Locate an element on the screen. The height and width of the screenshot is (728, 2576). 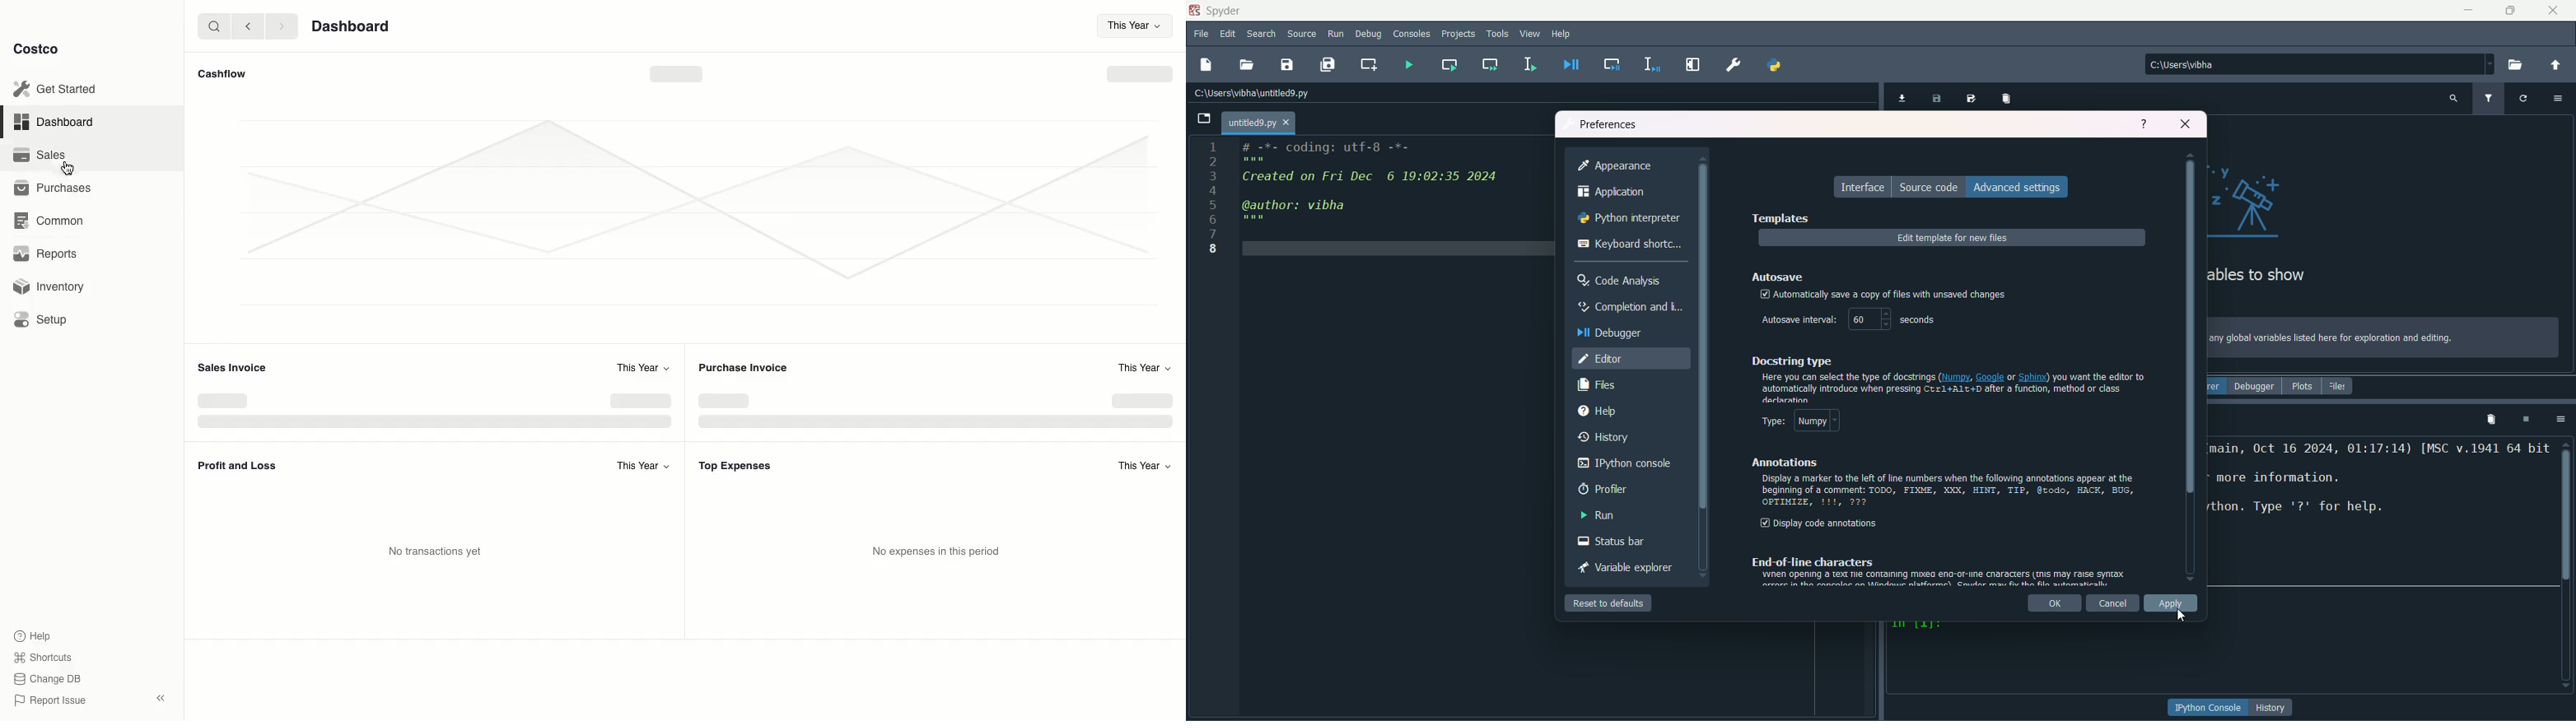
close is located at coordinates (2186, 122).